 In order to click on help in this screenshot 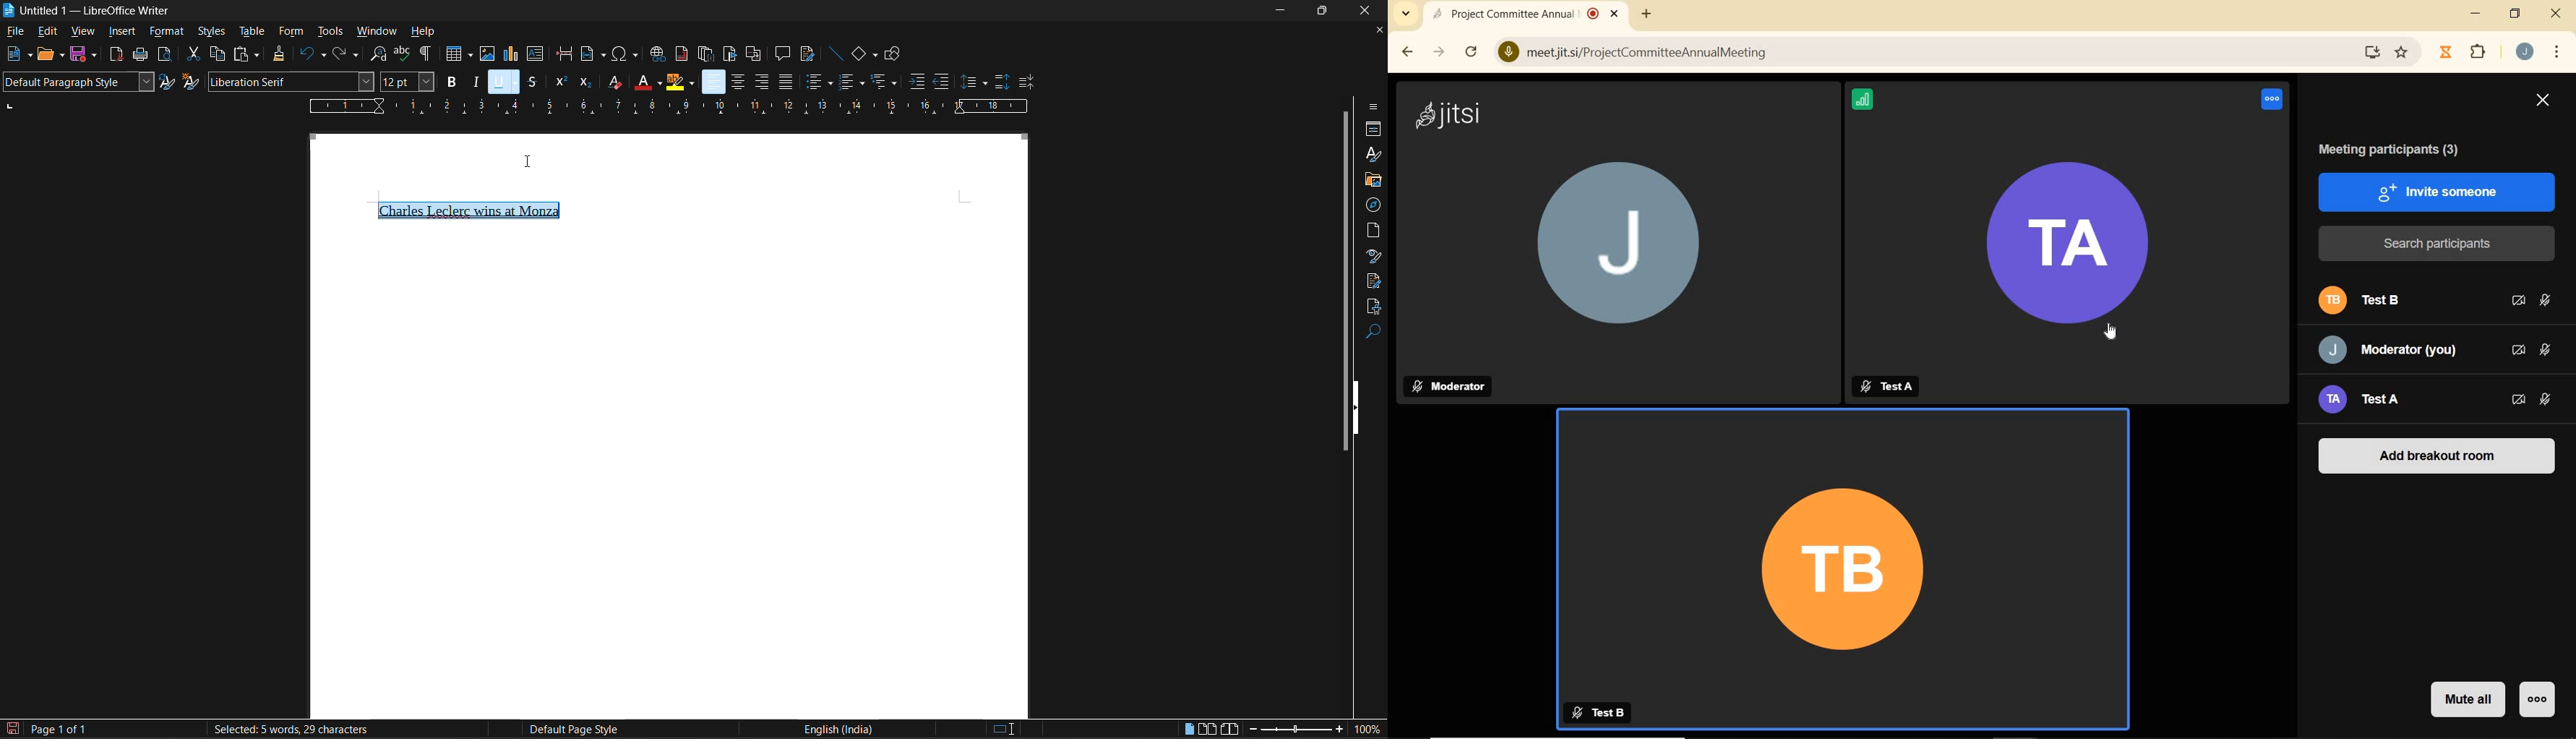, I will do `click(423, 33)`.